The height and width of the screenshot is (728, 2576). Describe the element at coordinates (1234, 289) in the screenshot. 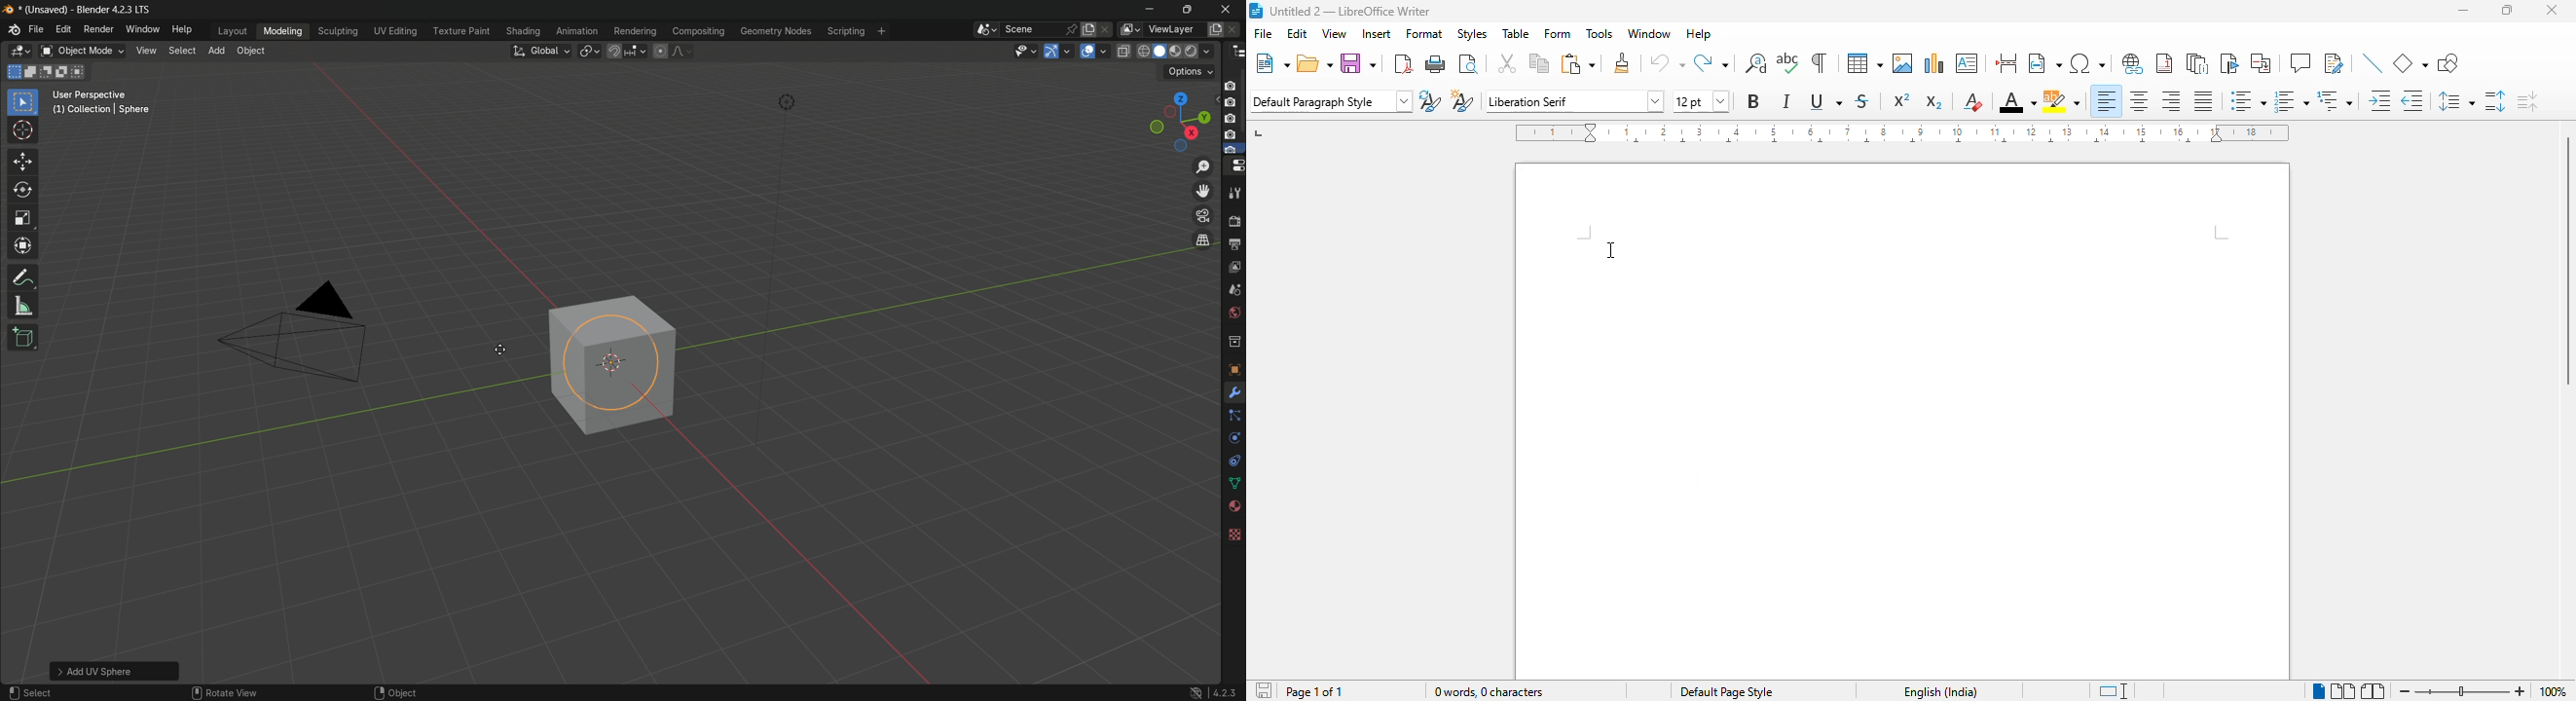

I see `scenes` at that location.